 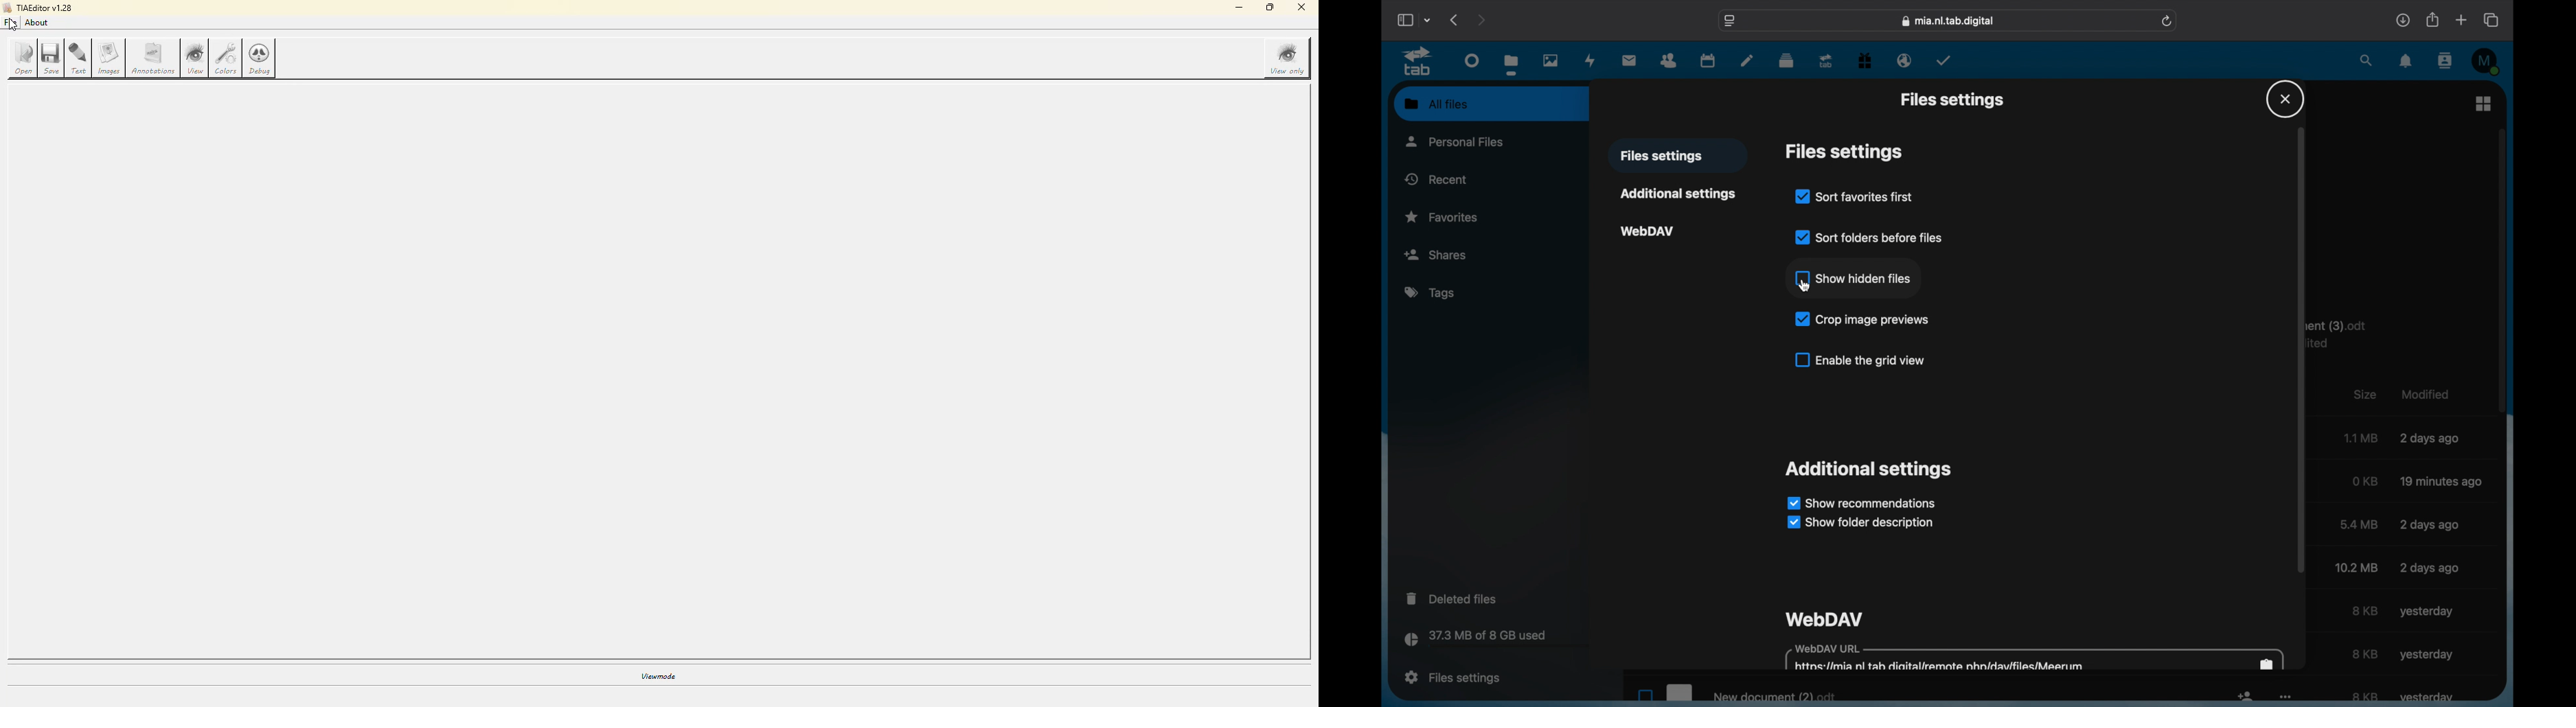 I want to click on close, so click(x=2285, y=99).